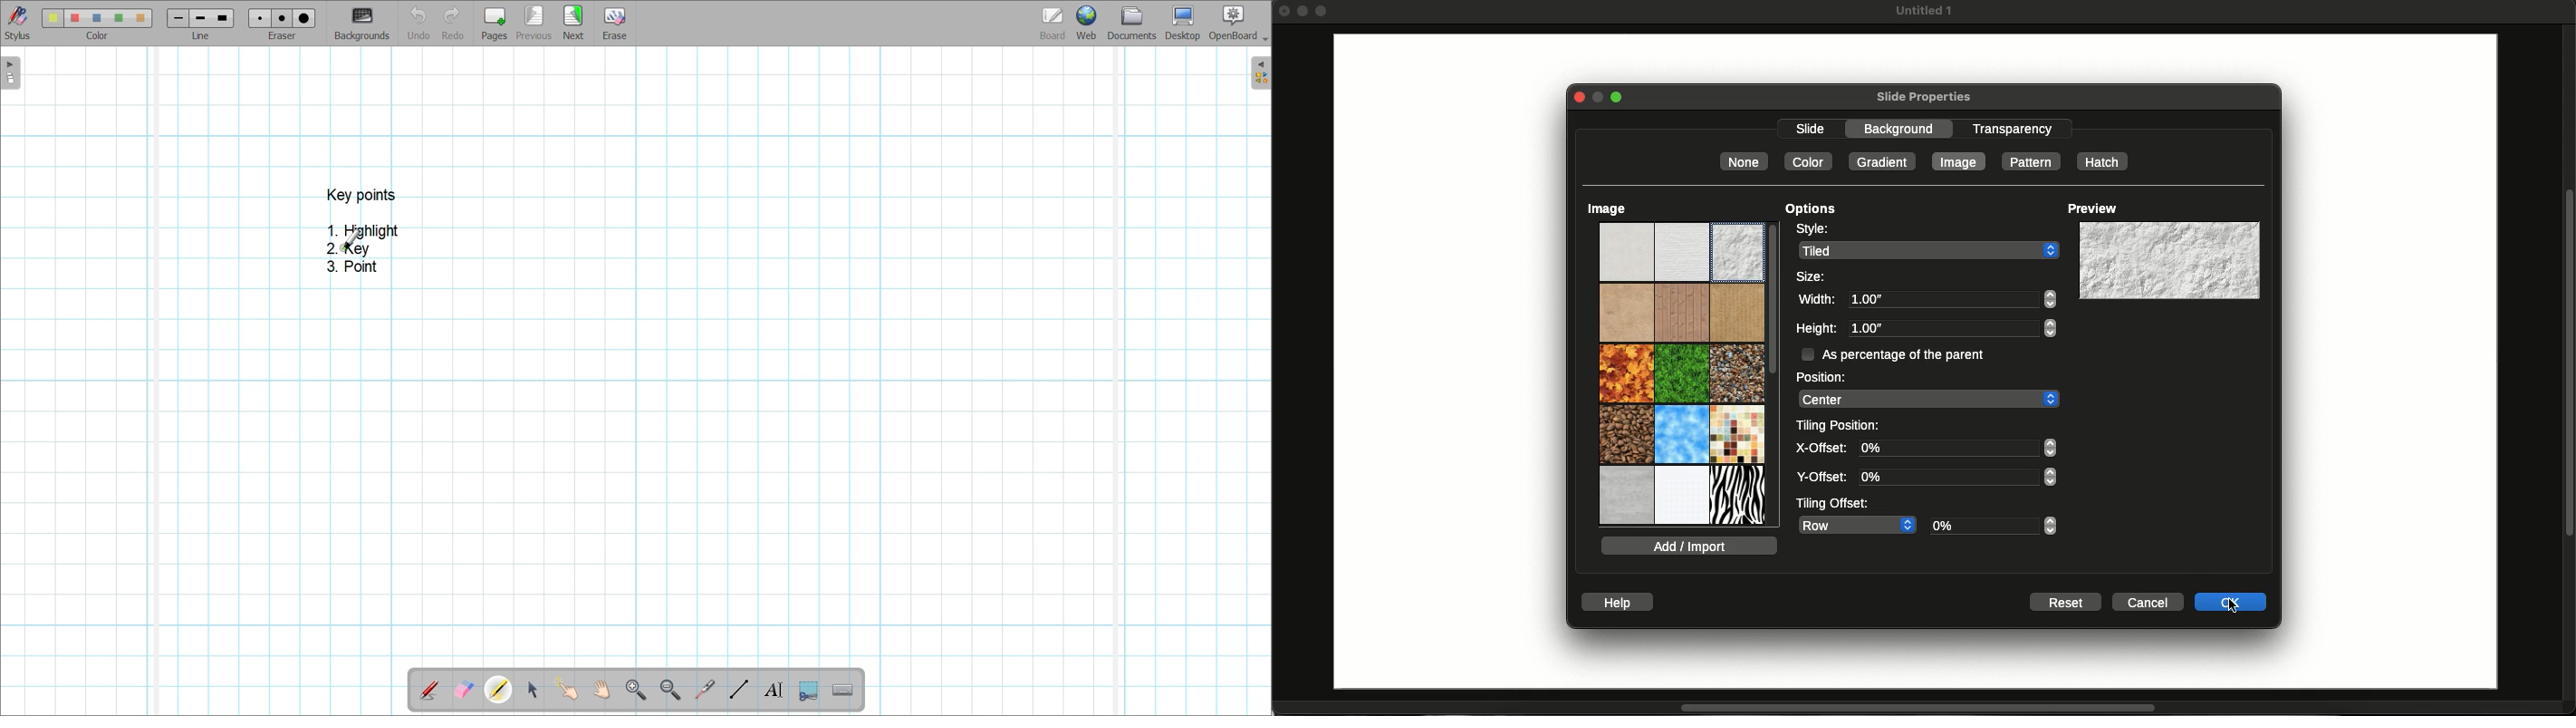 The width and height of the screenshot is (2576, 728). I want to click on 0%, so click(1996, 526).